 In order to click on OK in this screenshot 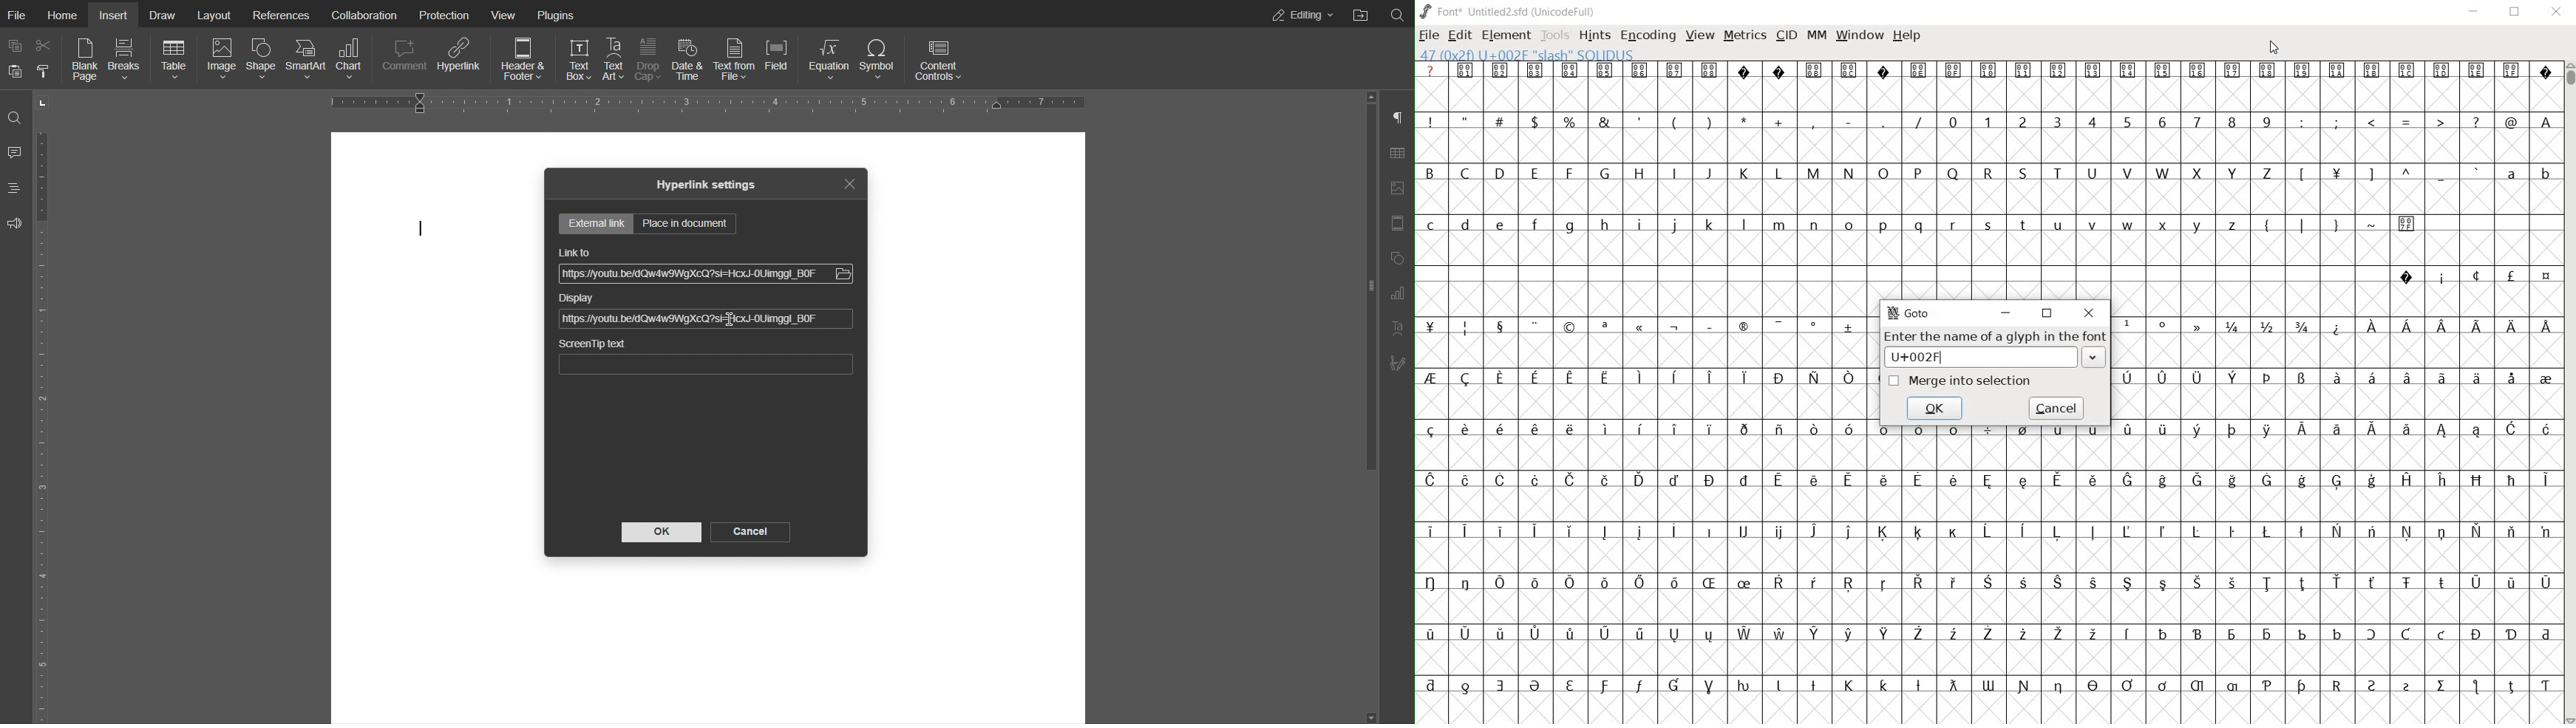, I will do `click(662, 533)`.